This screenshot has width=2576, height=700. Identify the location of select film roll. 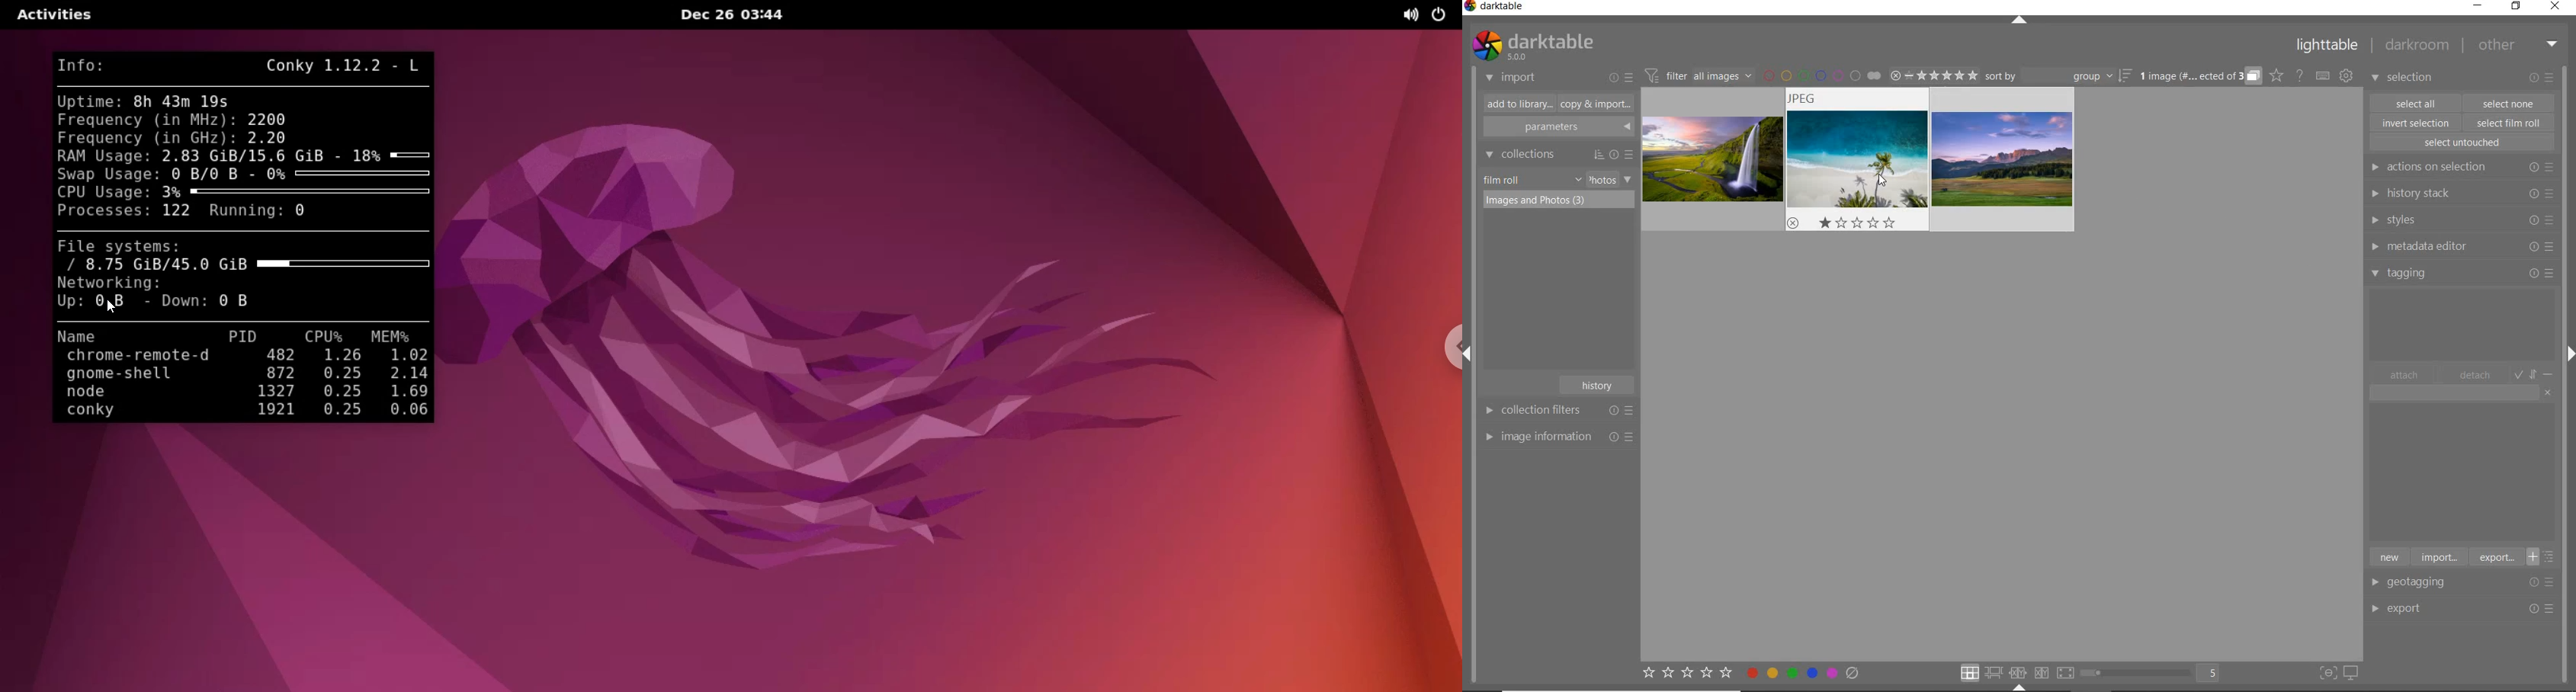
(2509, 121).